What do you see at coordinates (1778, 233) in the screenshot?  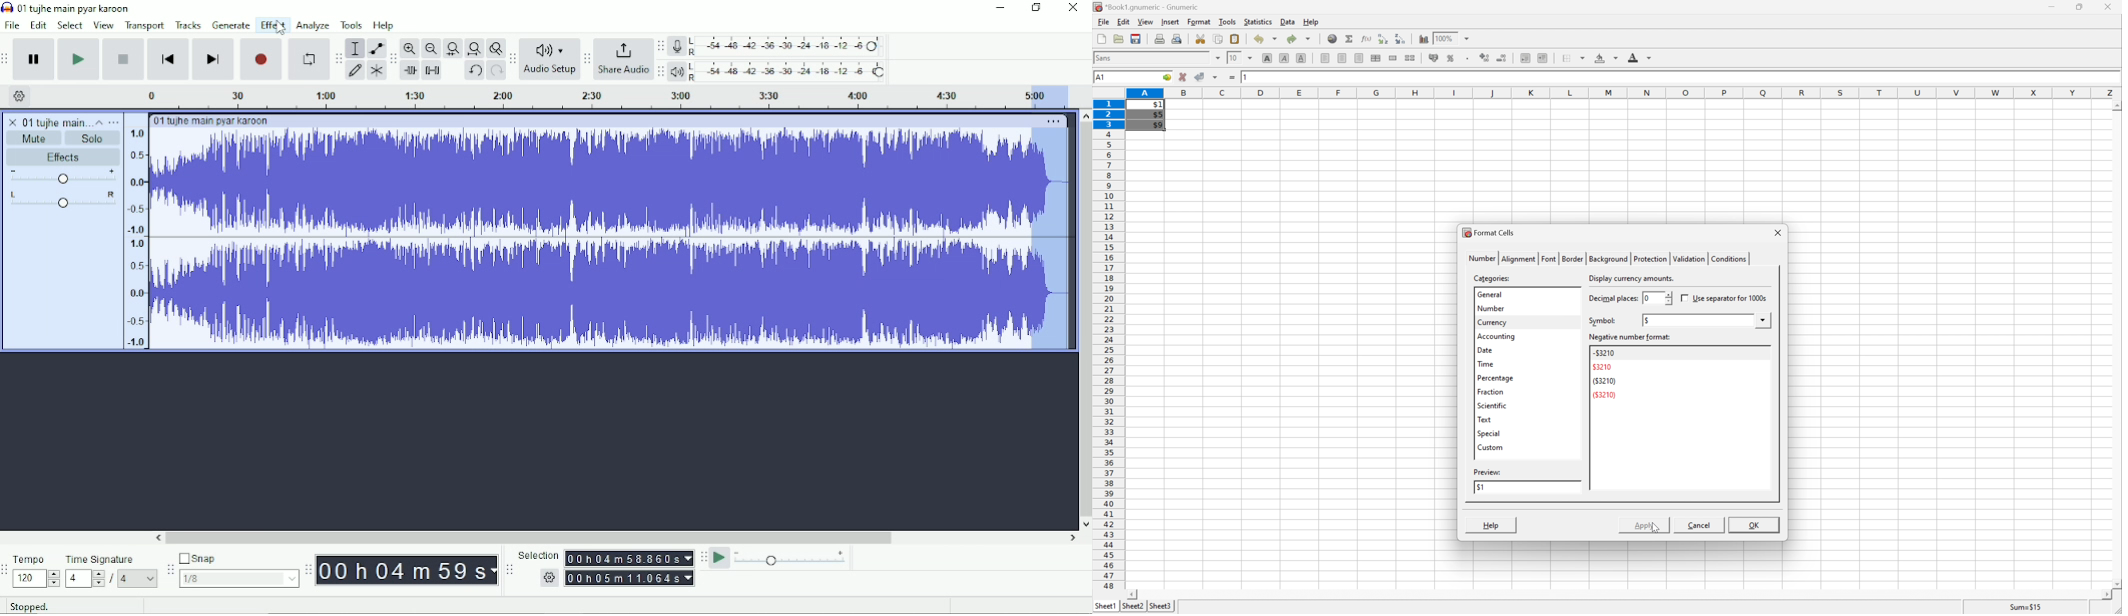 I see `close` at bounding box center [1778, 233].